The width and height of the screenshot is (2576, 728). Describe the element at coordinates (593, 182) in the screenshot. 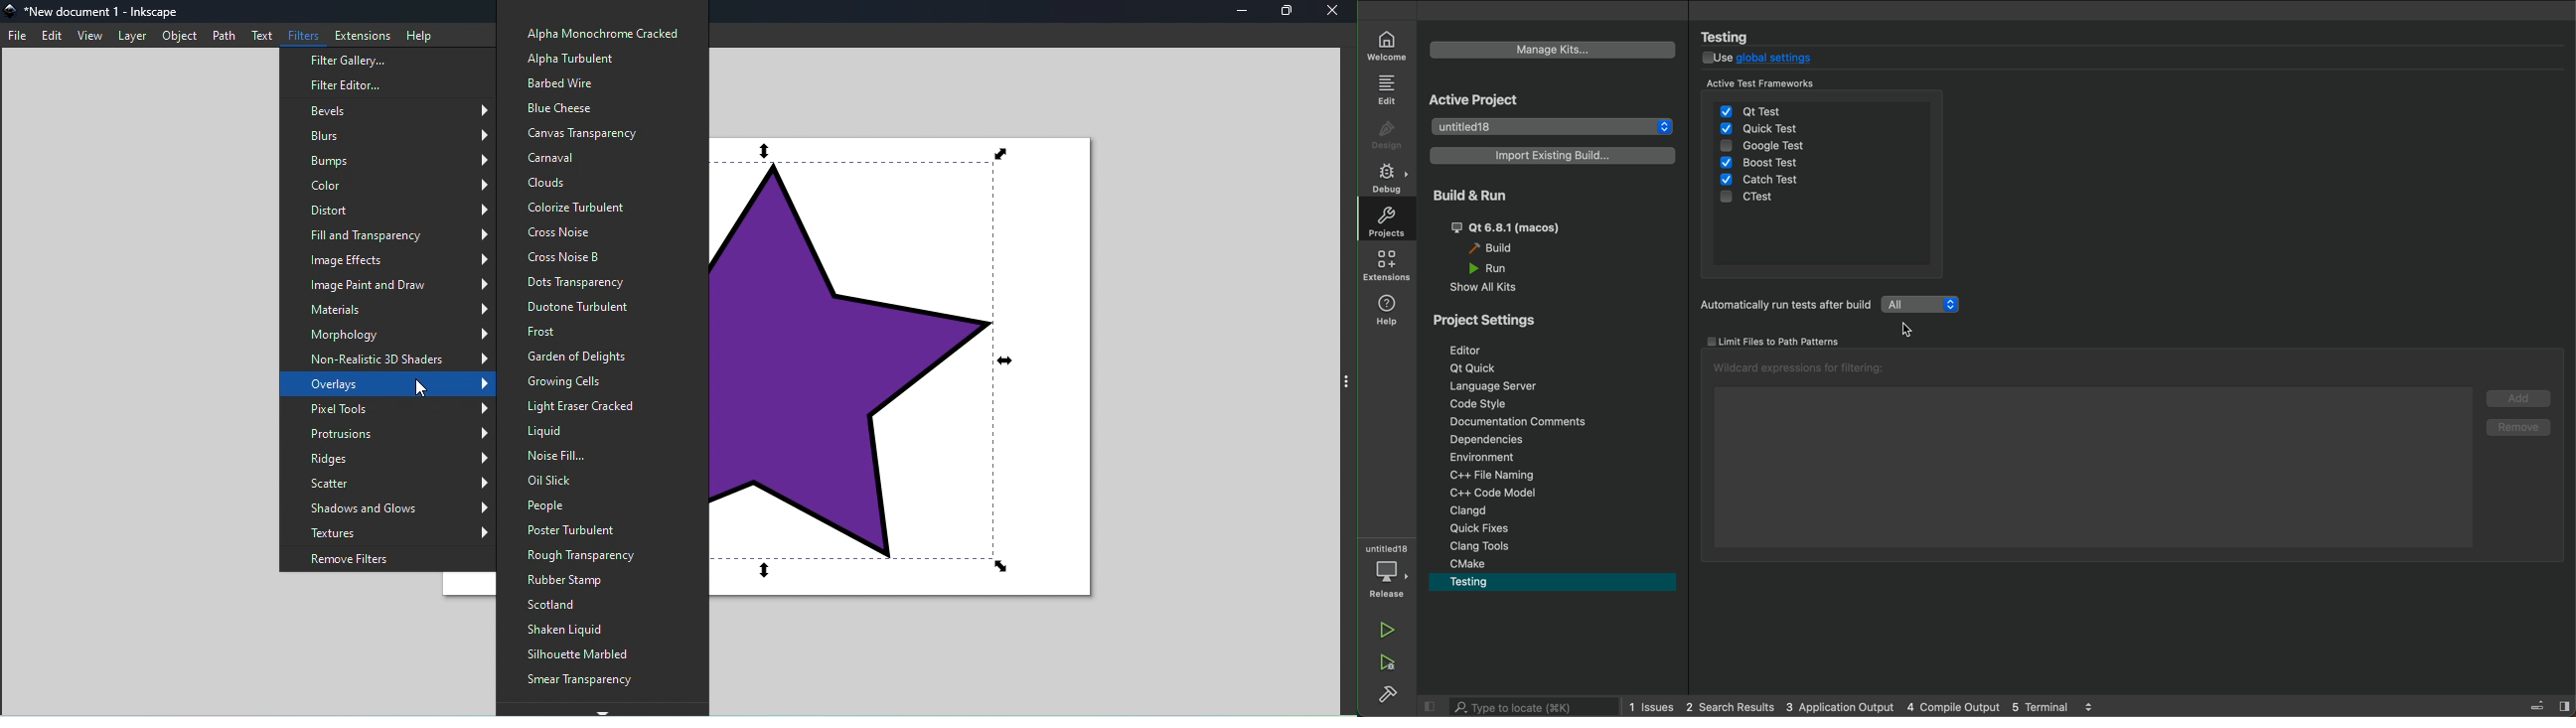

I see `Clouds` at that location.